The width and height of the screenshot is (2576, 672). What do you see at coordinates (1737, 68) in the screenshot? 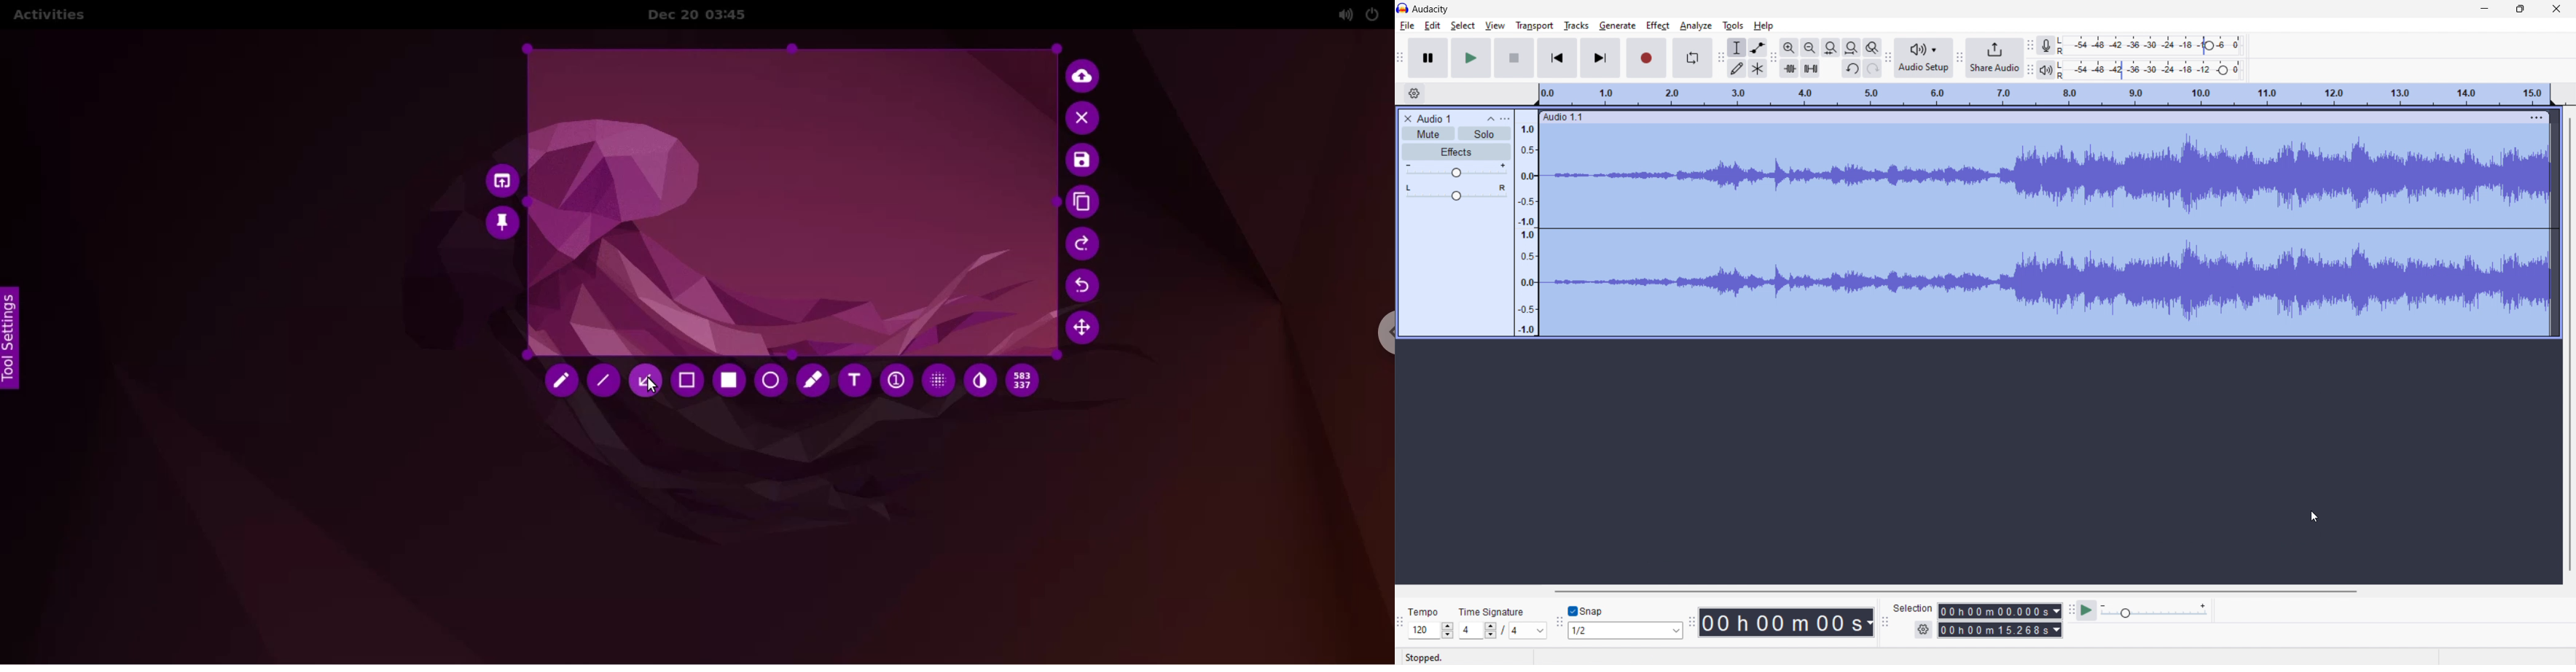
I see `draw tool` at bounding box center [1737, 68].